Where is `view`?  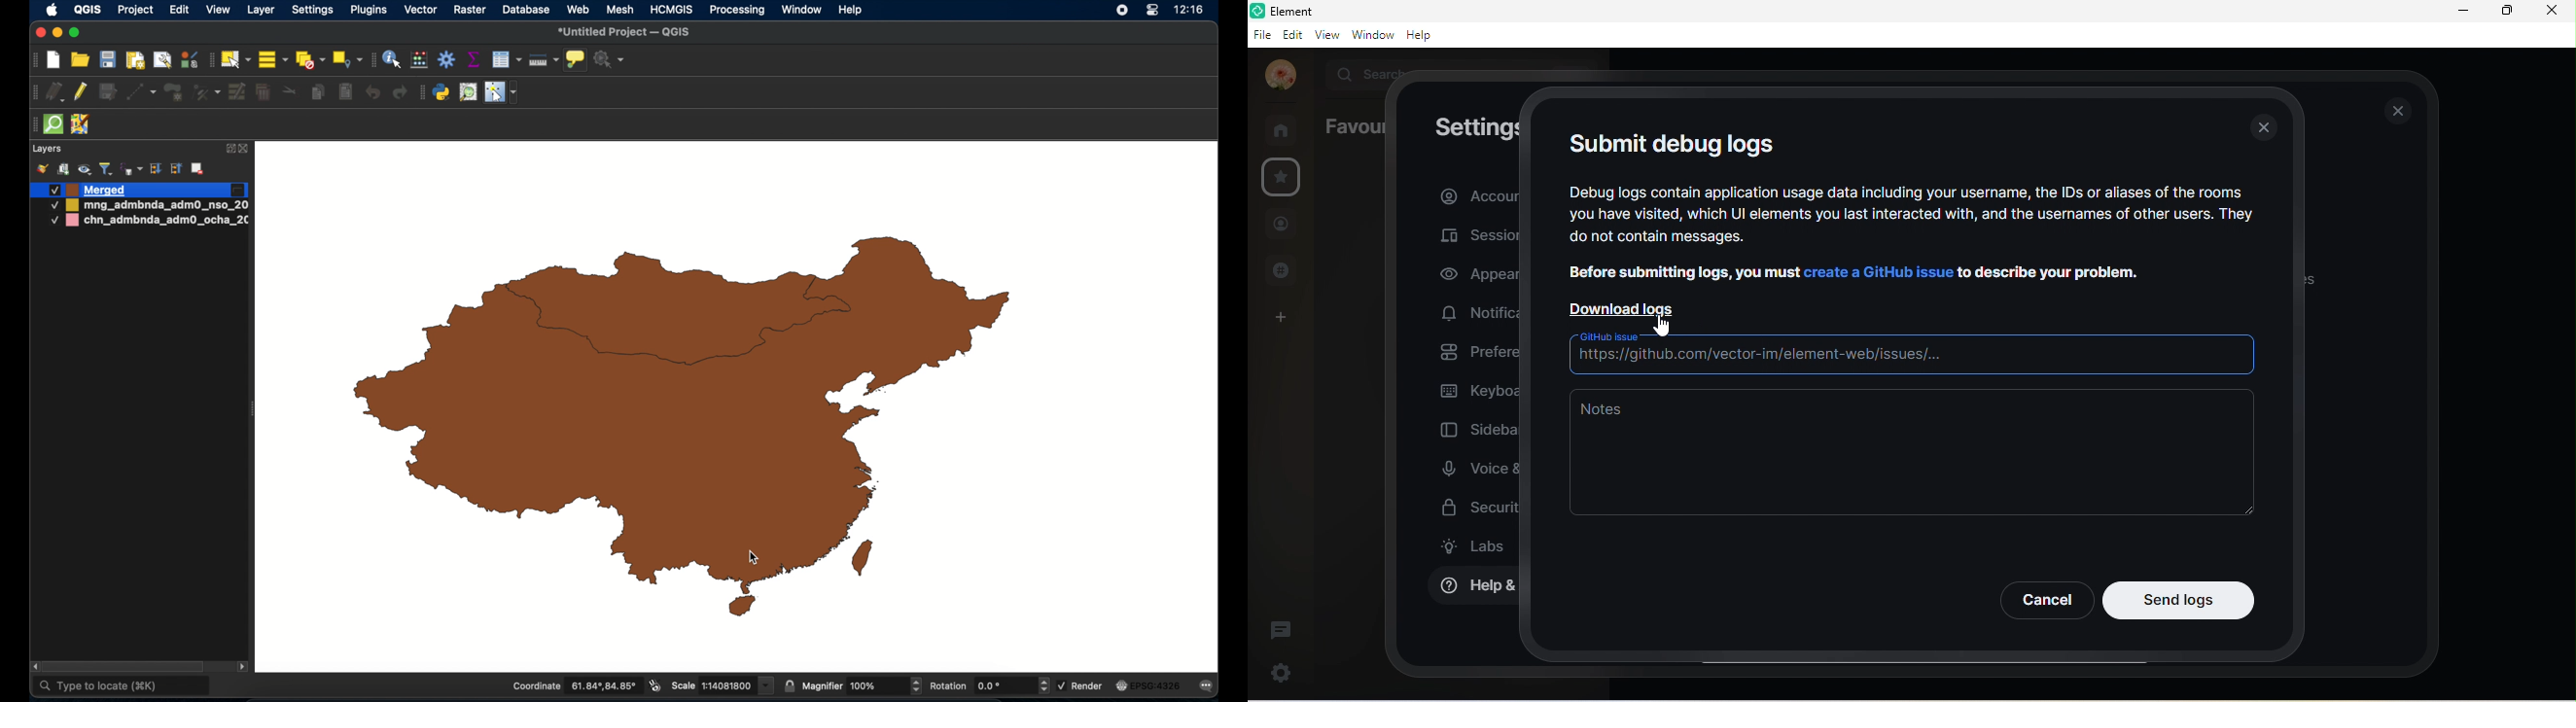
view is located at coordinates (1325, 37).